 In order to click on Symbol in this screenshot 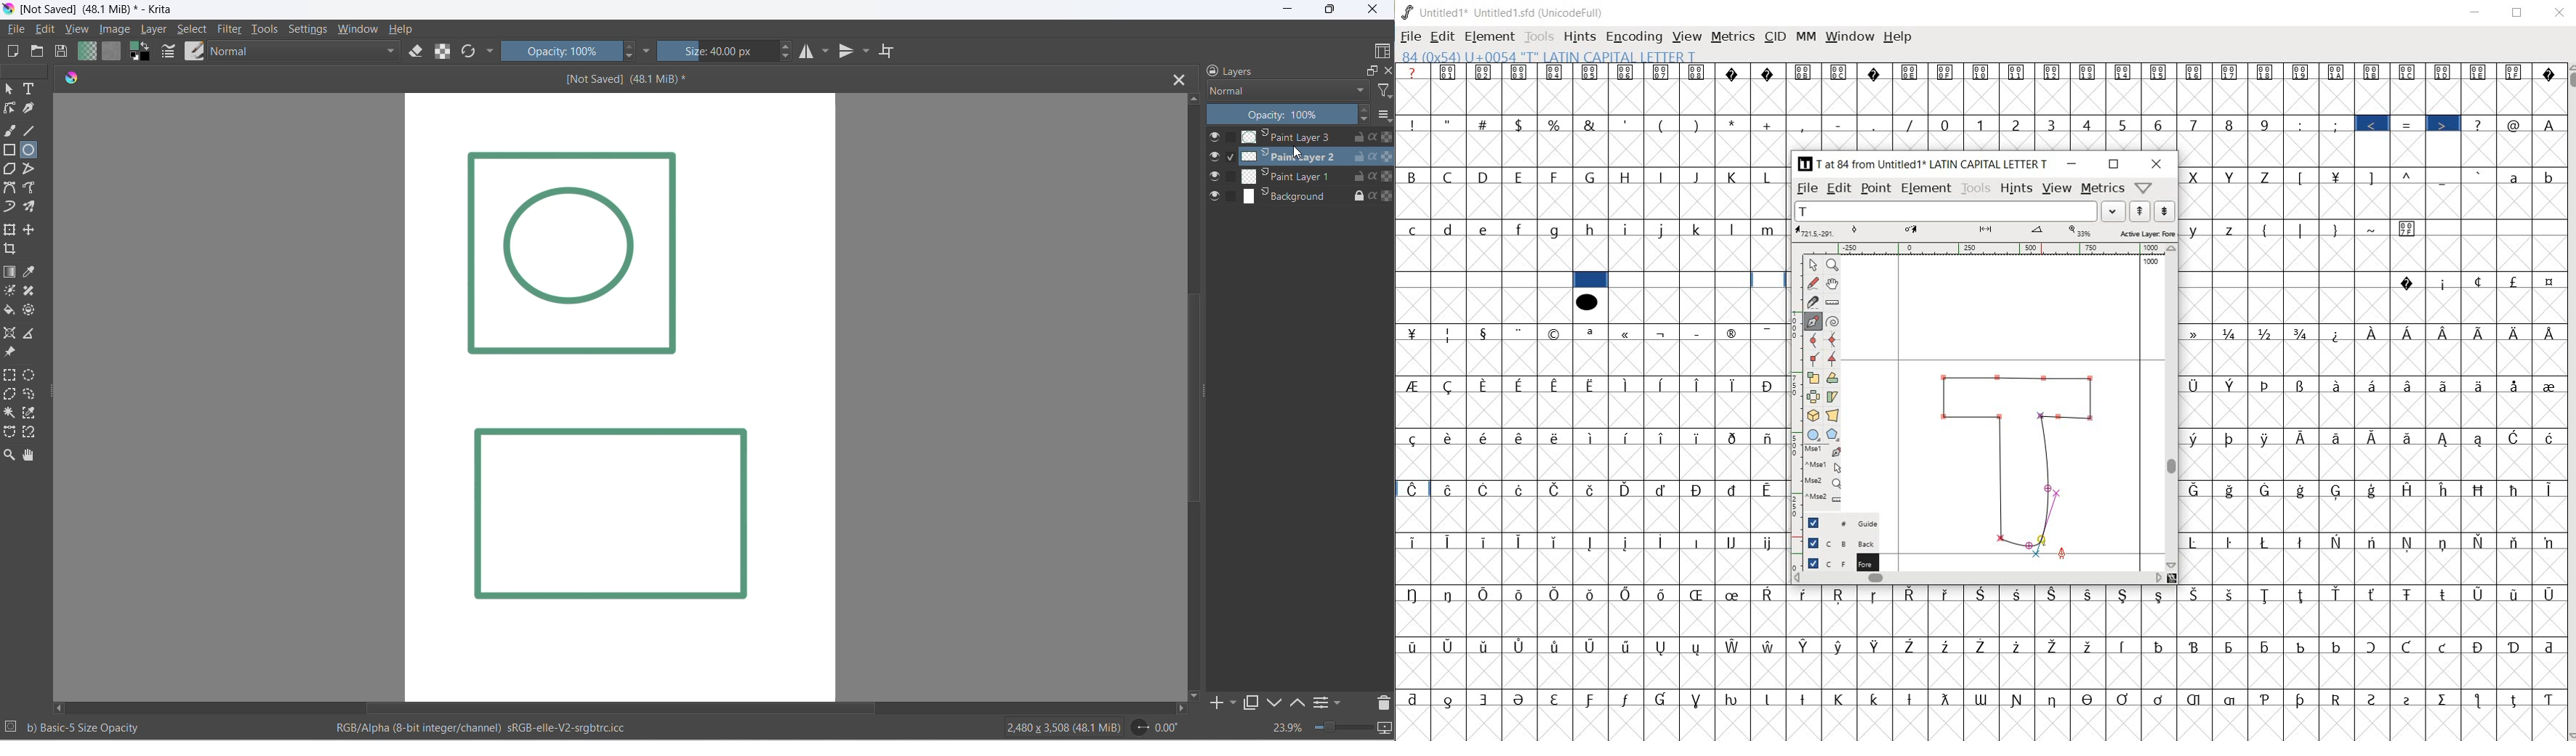, I will do `click(2516, 489)`.